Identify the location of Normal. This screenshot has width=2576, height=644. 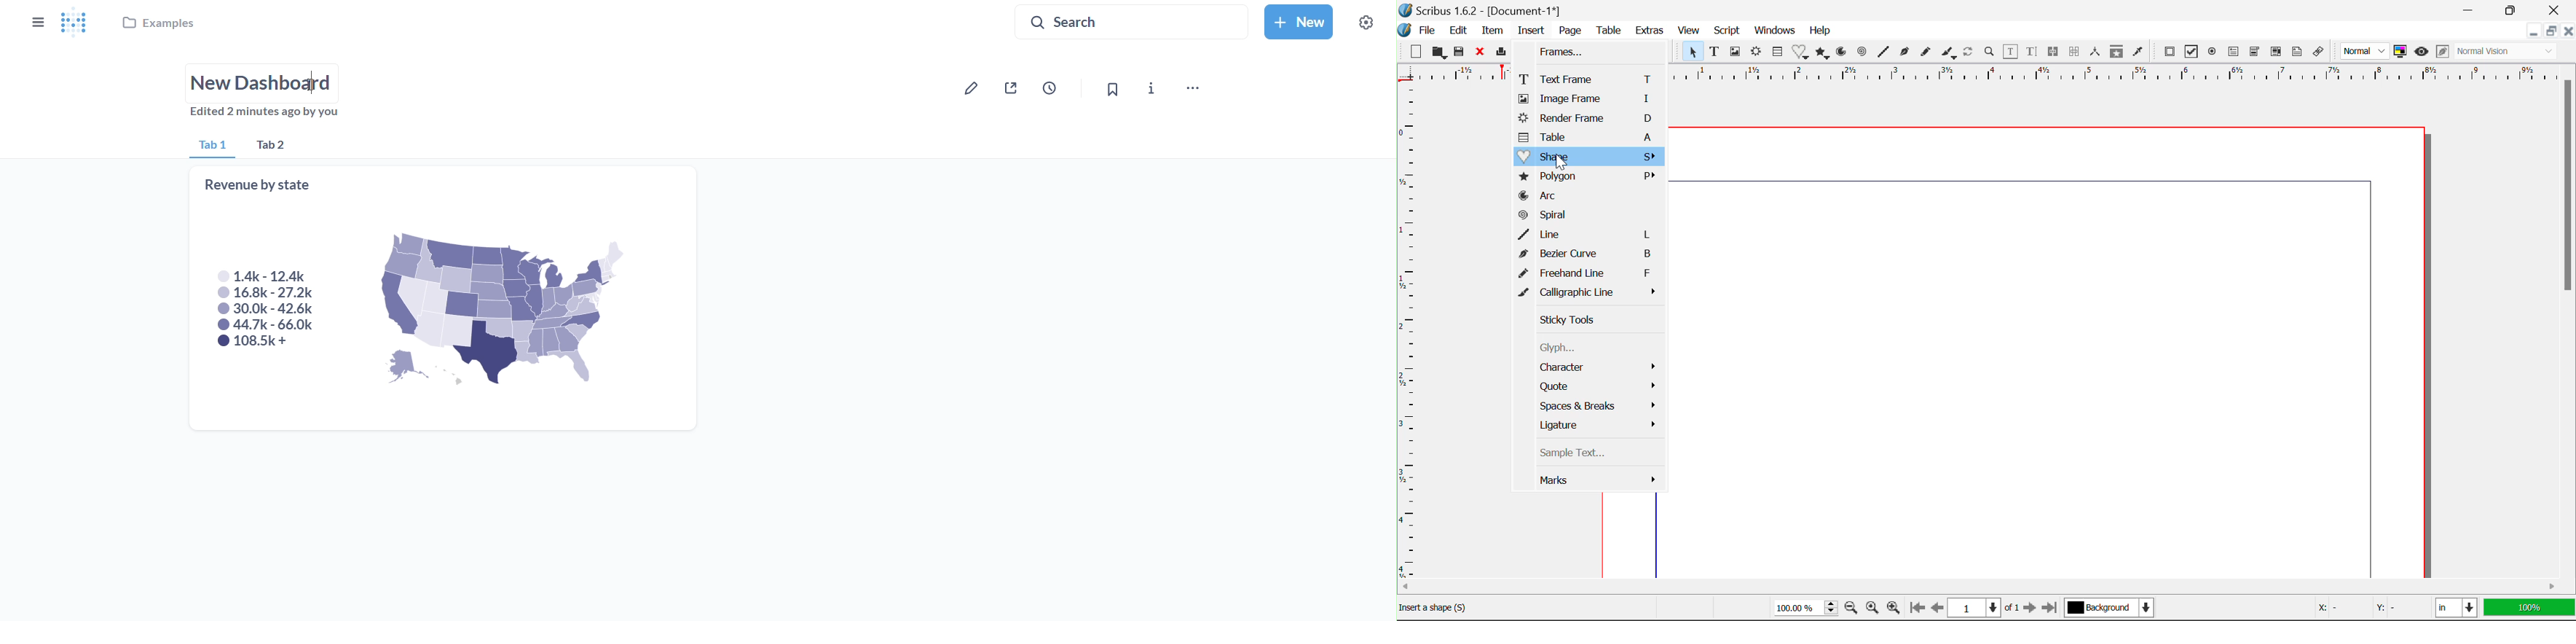
(2363, 51).